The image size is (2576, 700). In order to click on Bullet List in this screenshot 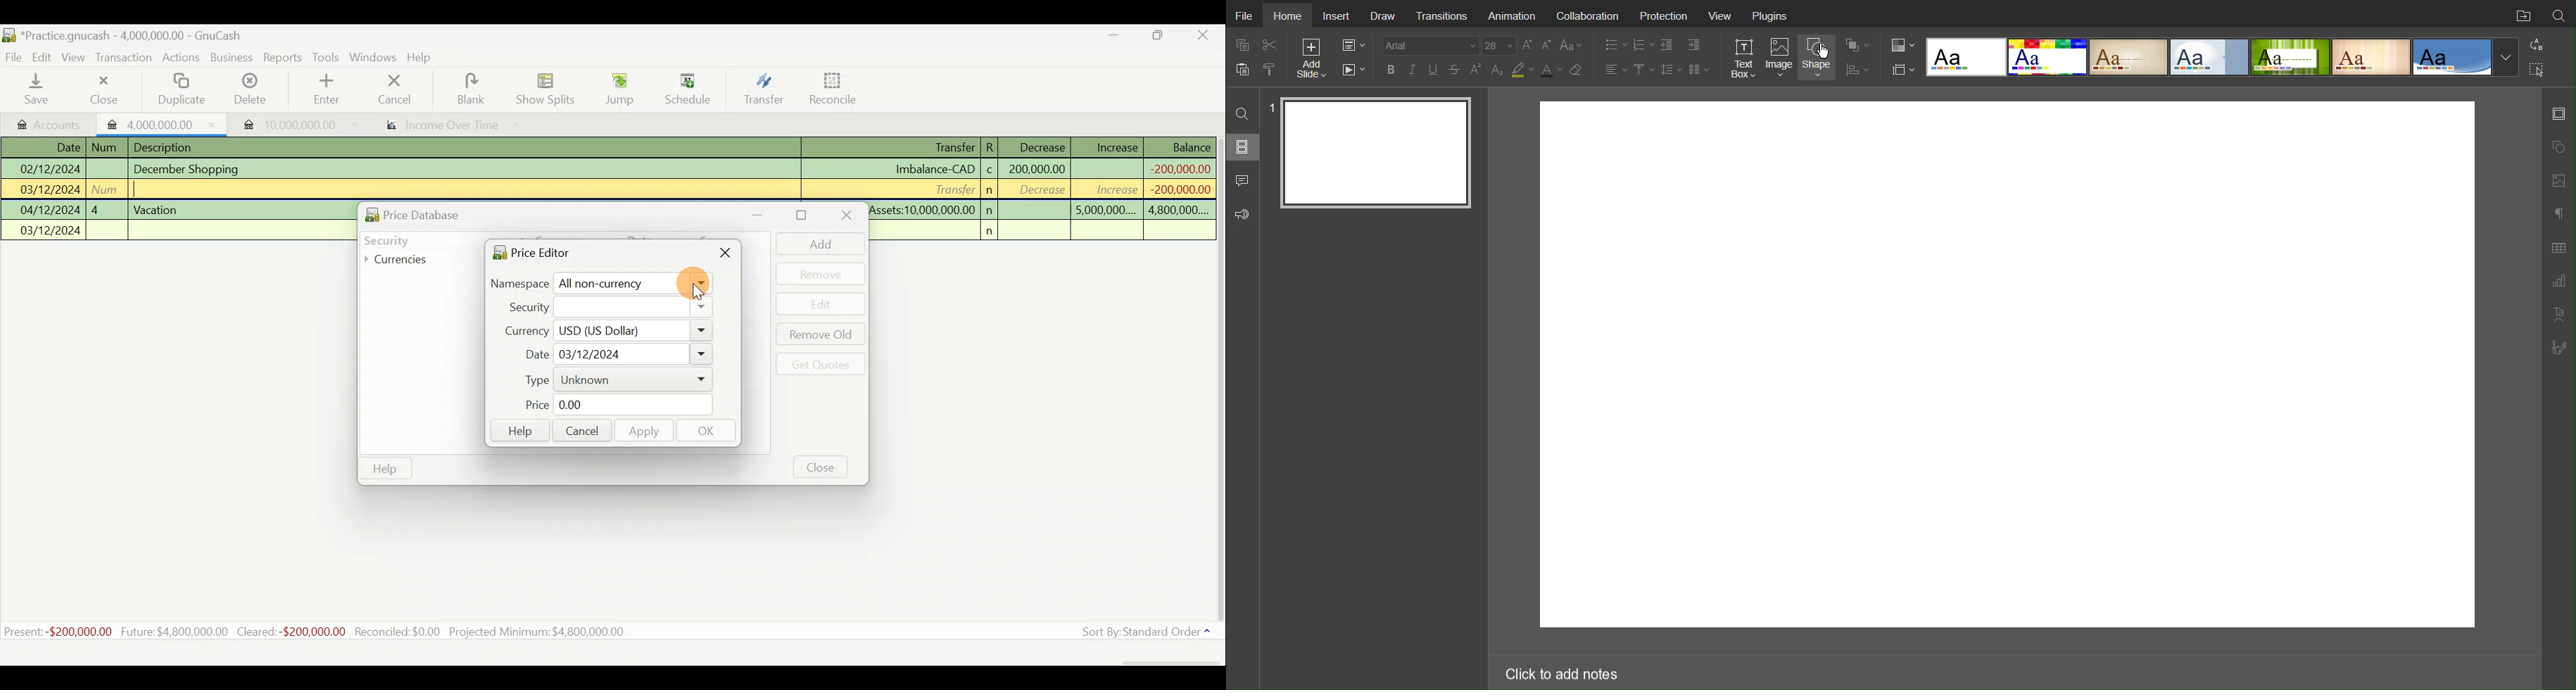, I will do `click(1612, 45)`.